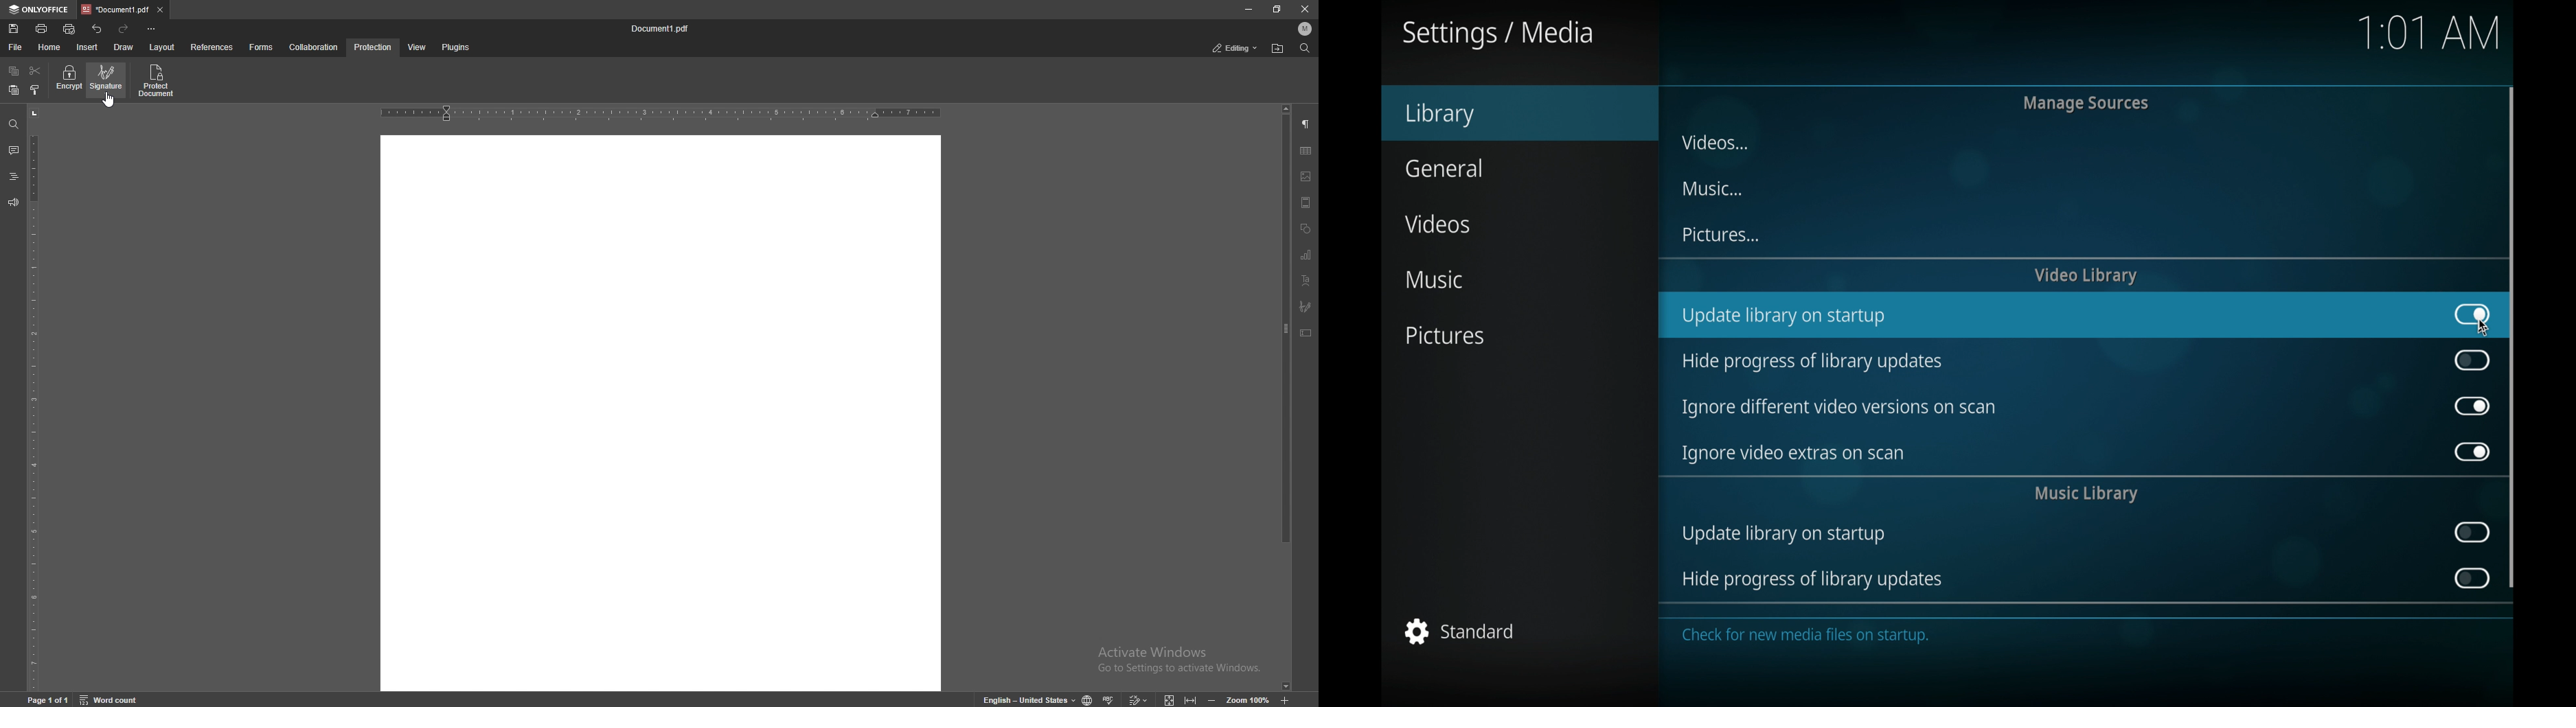  Describe the element at coordinates (1168, 655) in the screenshot. I see `Activate windows` at that location.